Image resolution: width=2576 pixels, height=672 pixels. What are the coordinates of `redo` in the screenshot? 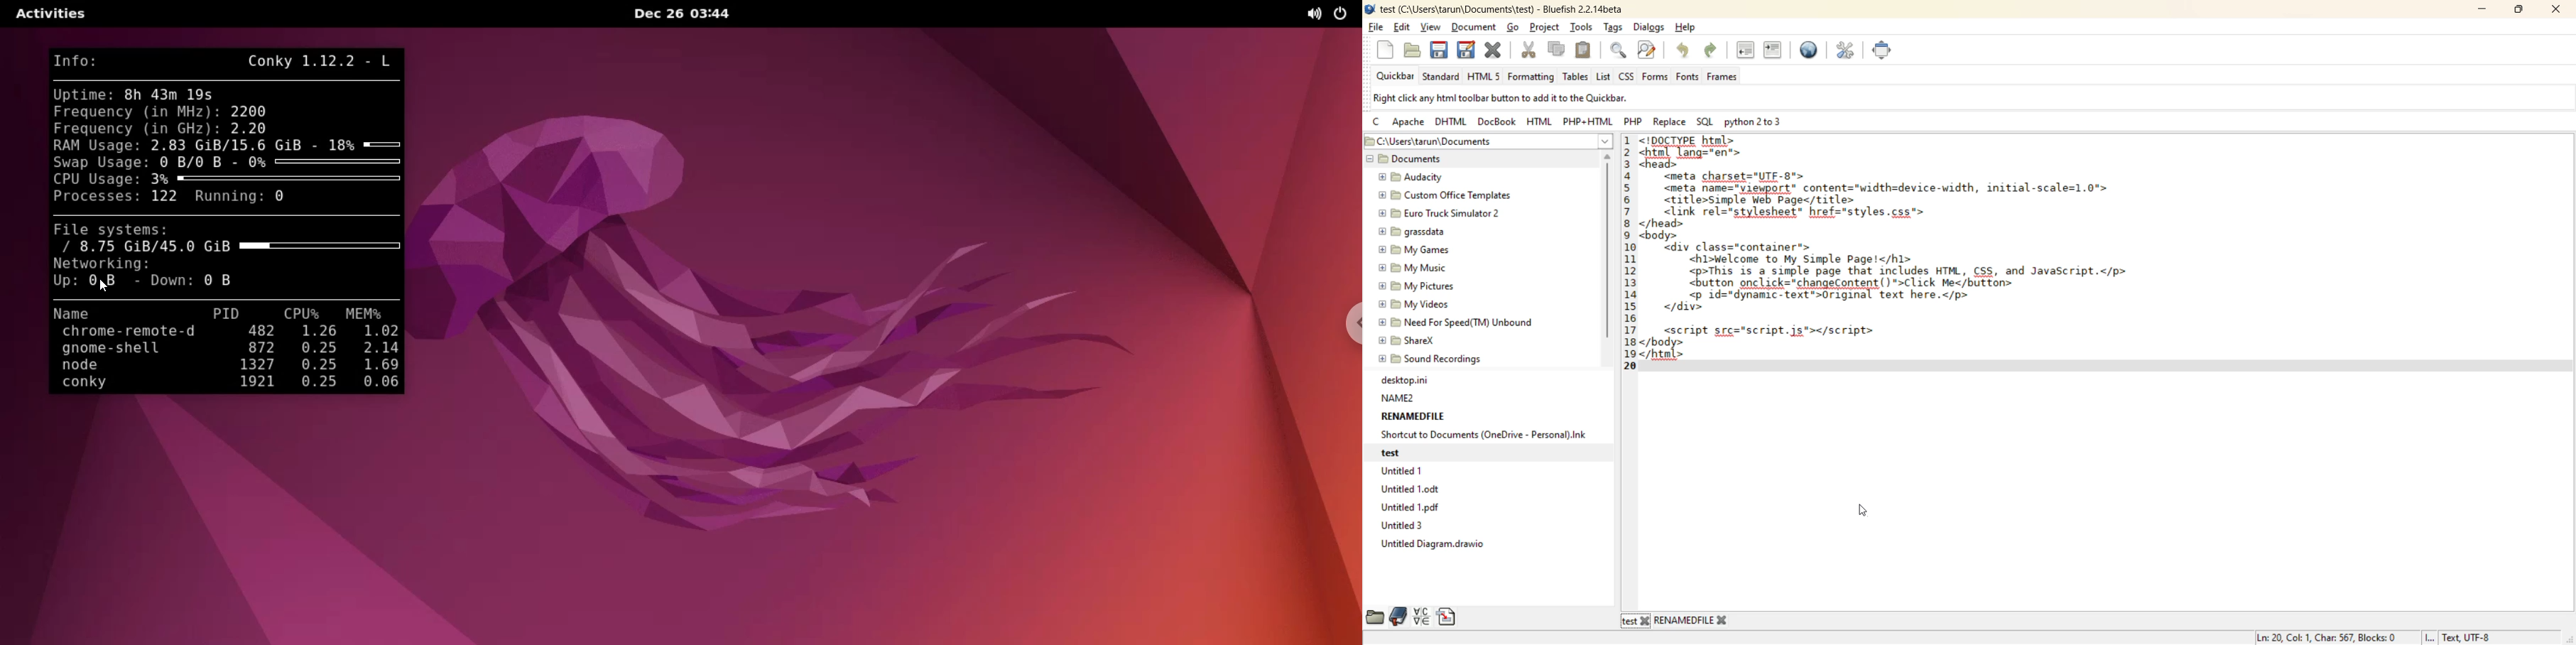 It's located at (1713, 50).